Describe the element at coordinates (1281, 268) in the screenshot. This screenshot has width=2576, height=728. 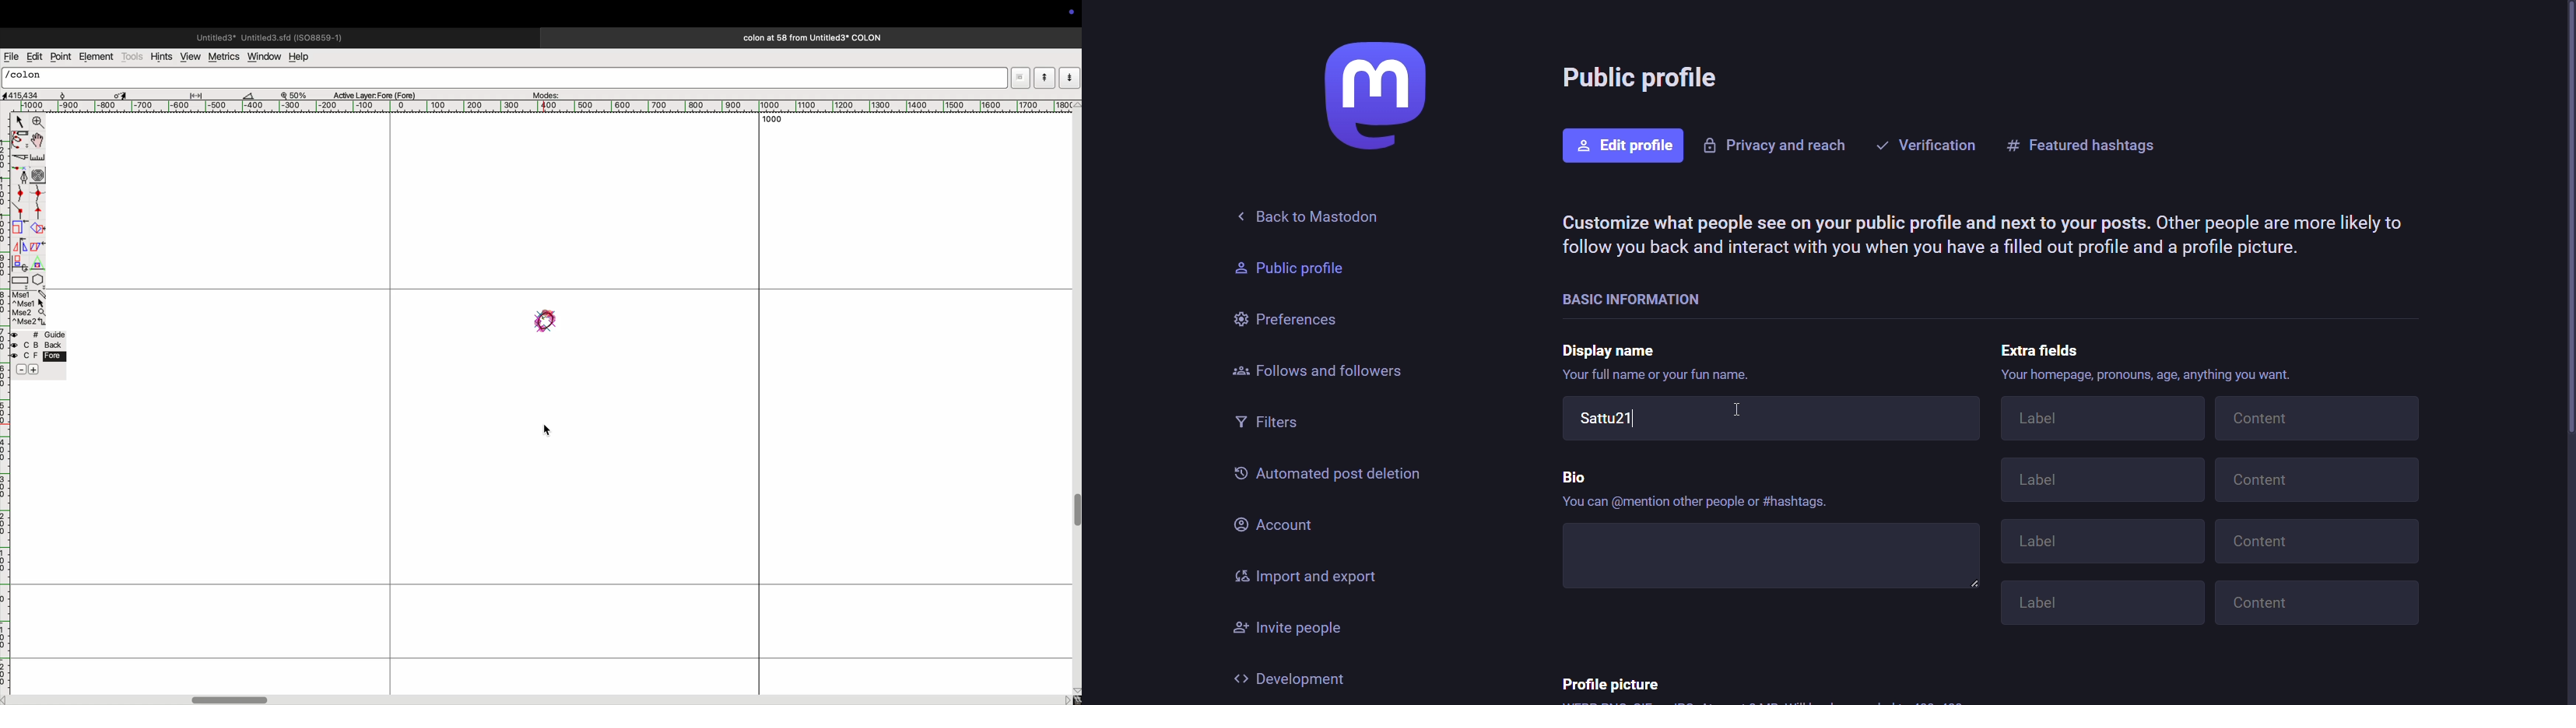
I see `Public profile` at that location.